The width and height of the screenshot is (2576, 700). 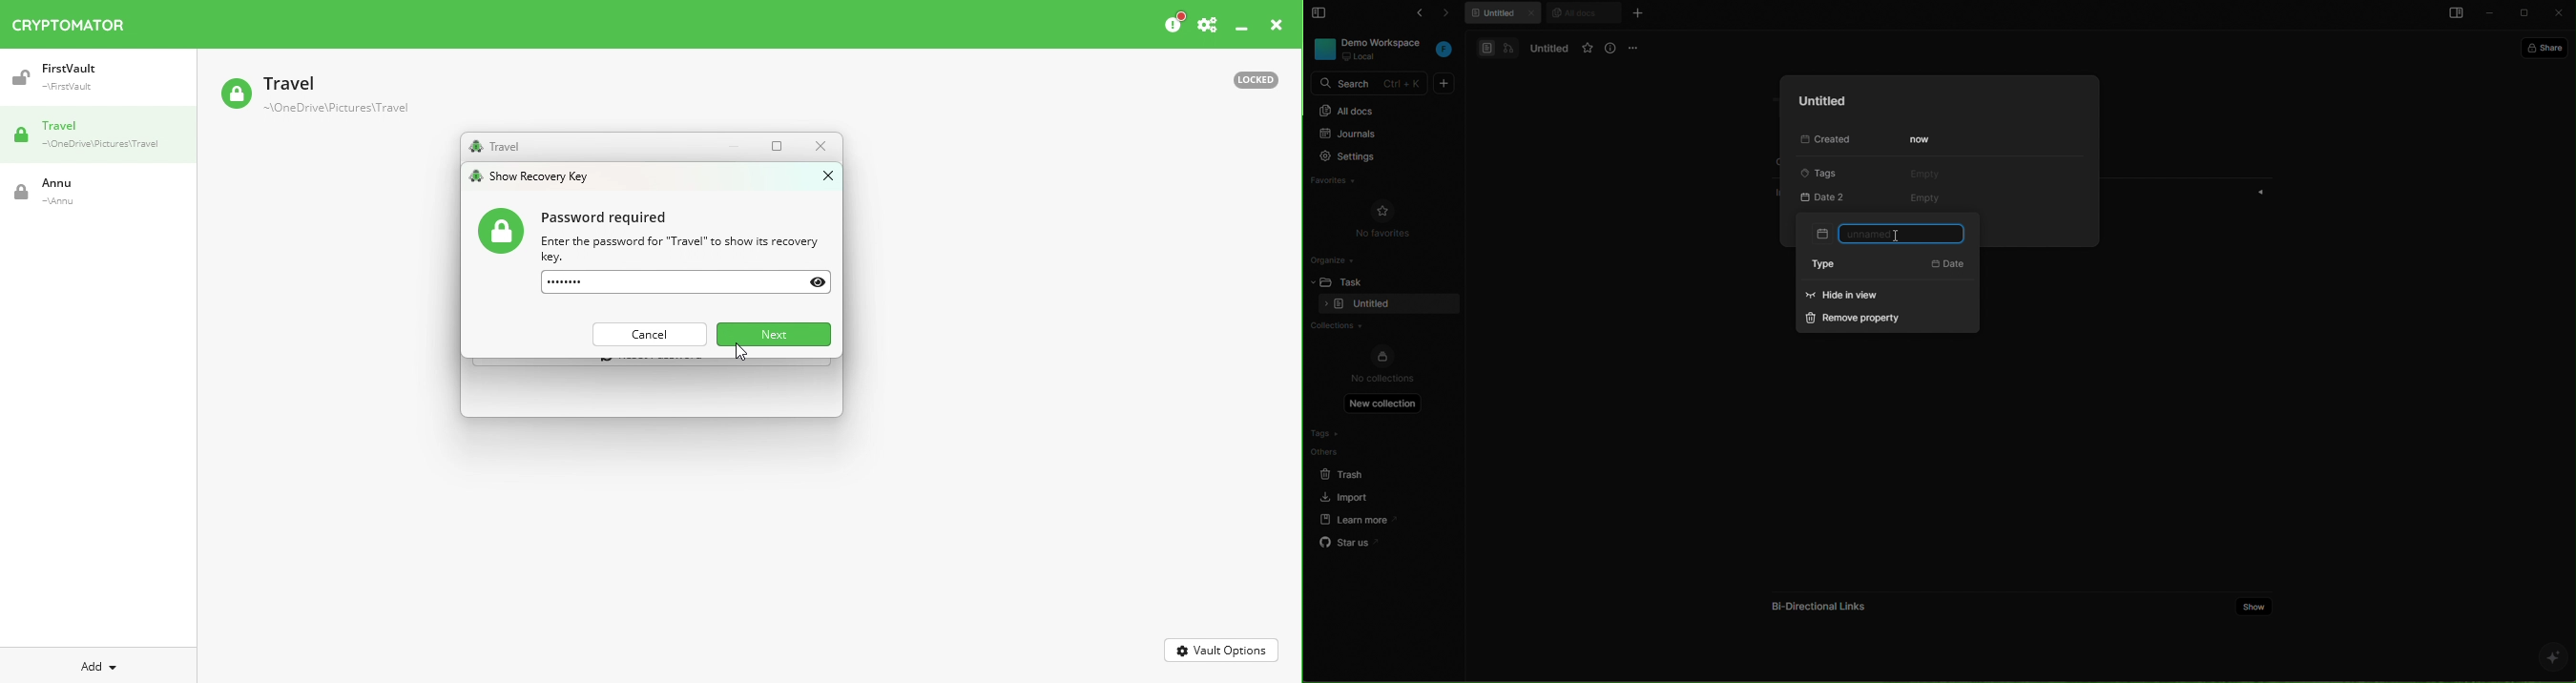 I want to click on empty, so click(x=1924, y=173).